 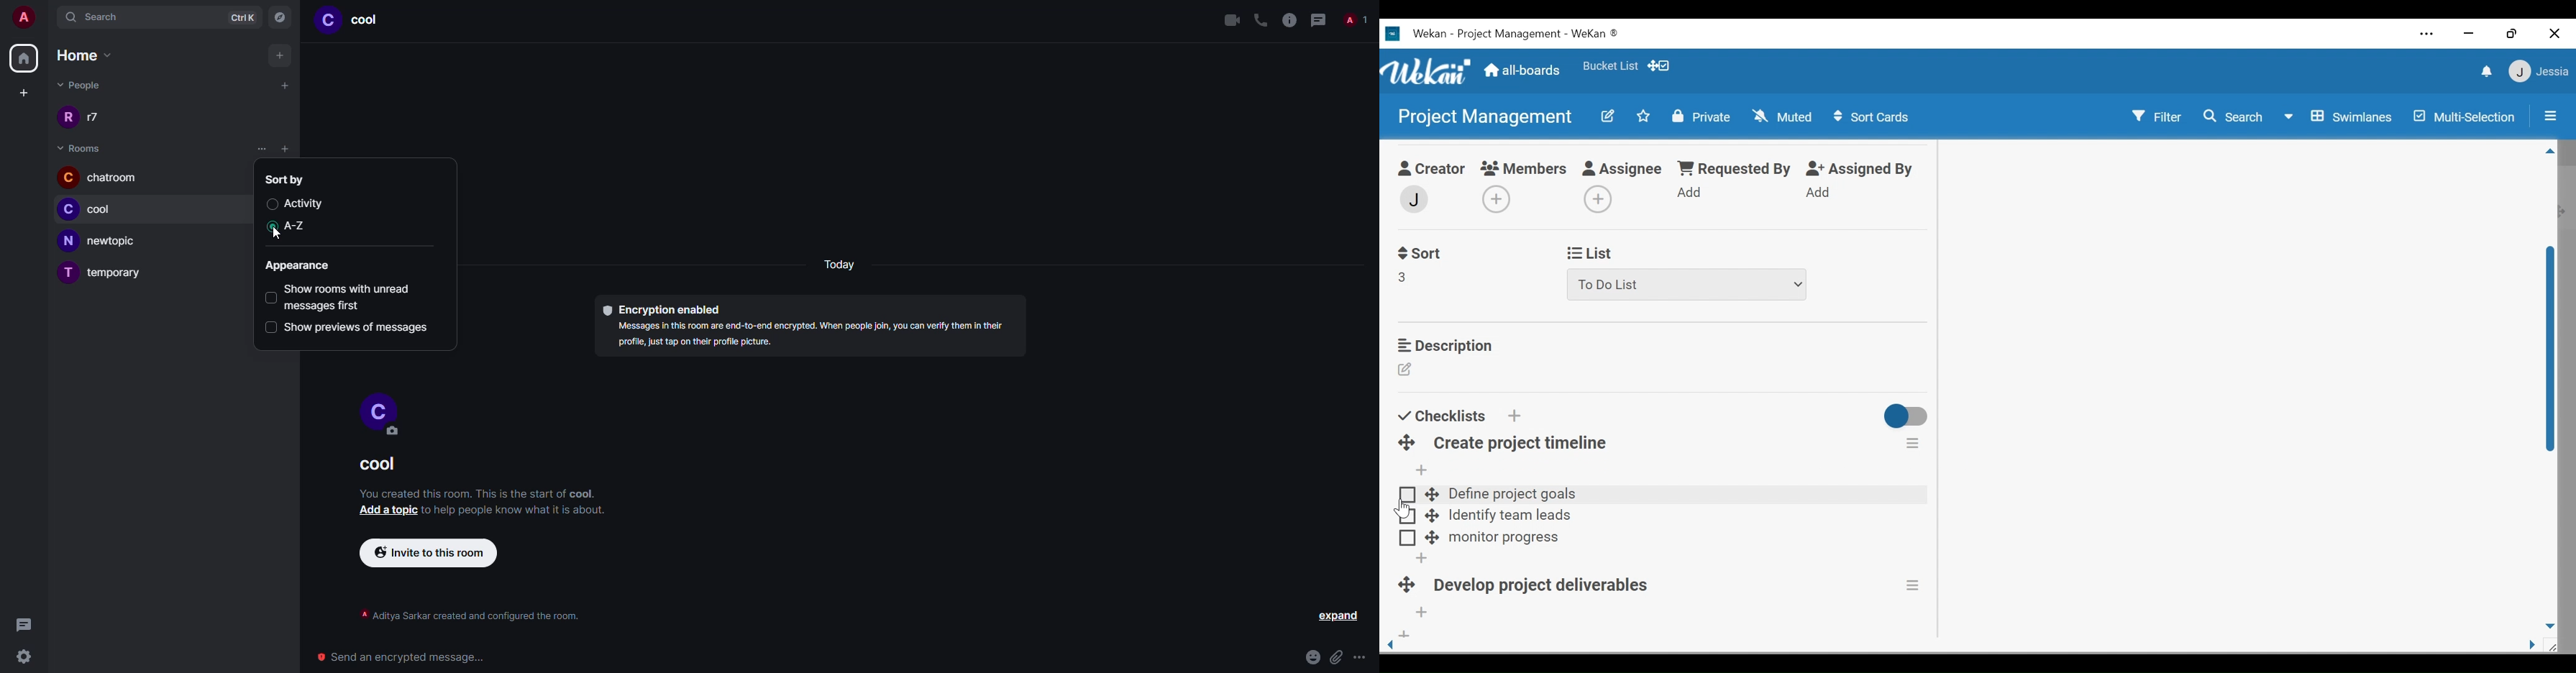 I want to click on activity, so click(x=300, y=203).